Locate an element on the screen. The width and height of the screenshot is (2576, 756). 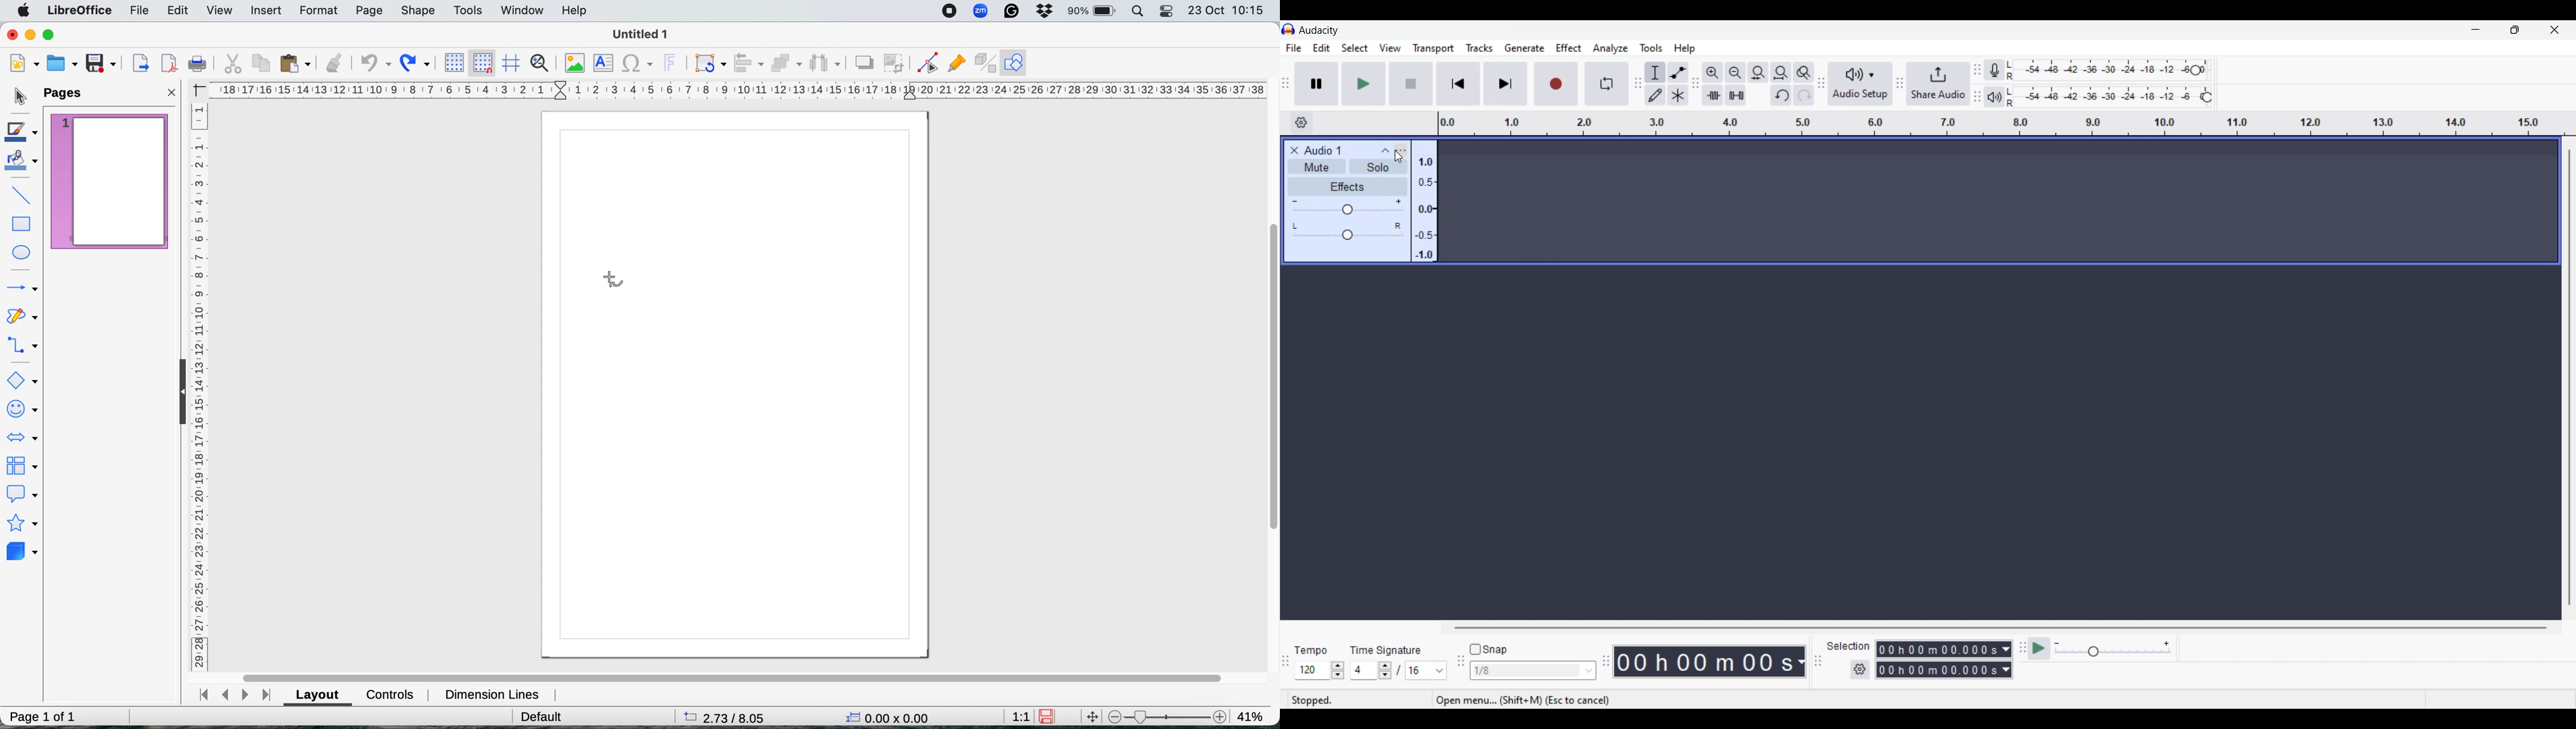
print is located at coordinates (198, 63).